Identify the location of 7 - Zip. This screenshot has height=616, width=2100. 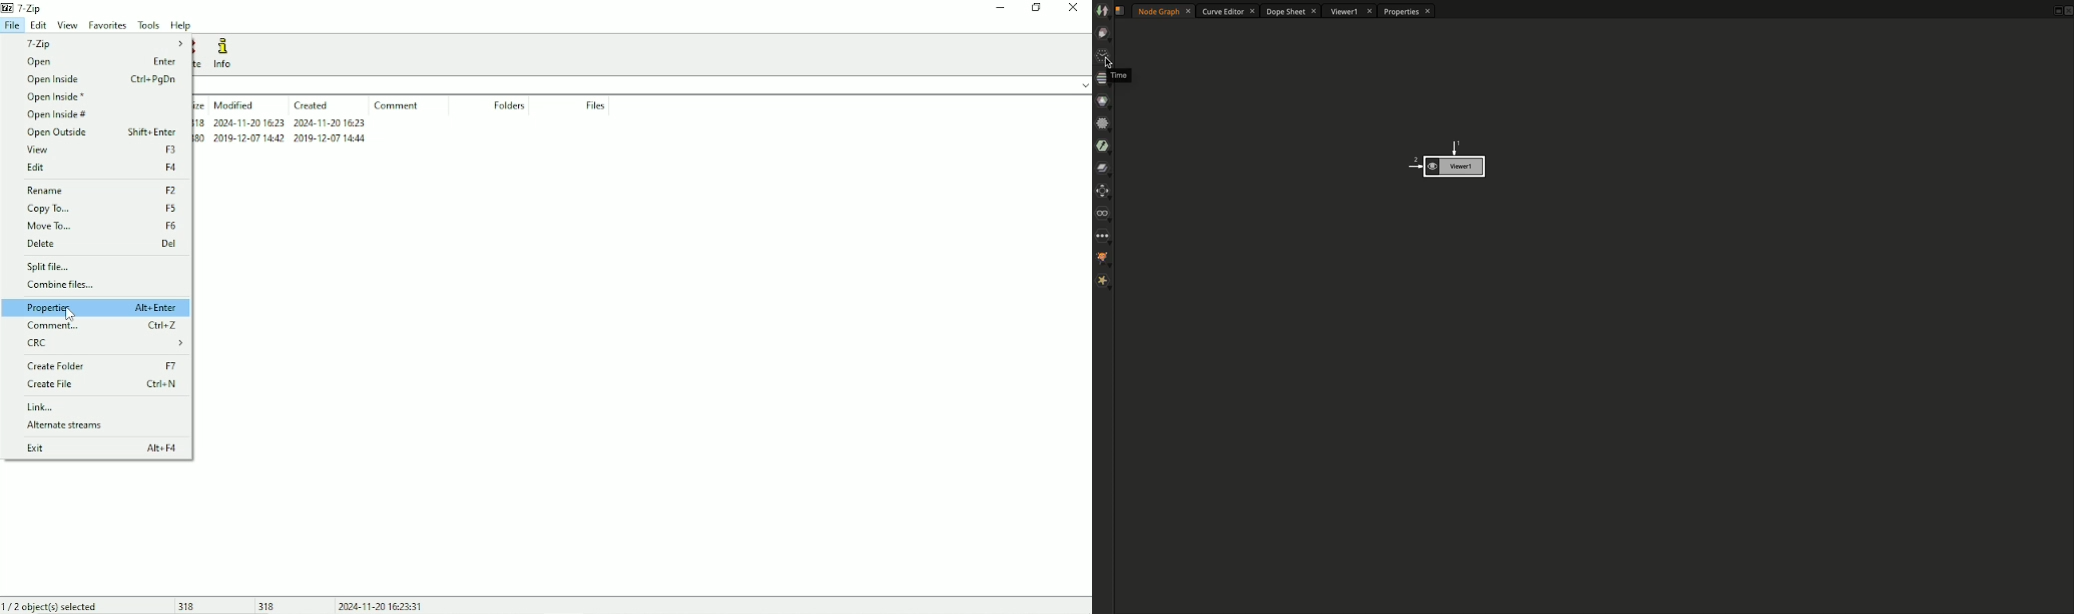
(104, 43).